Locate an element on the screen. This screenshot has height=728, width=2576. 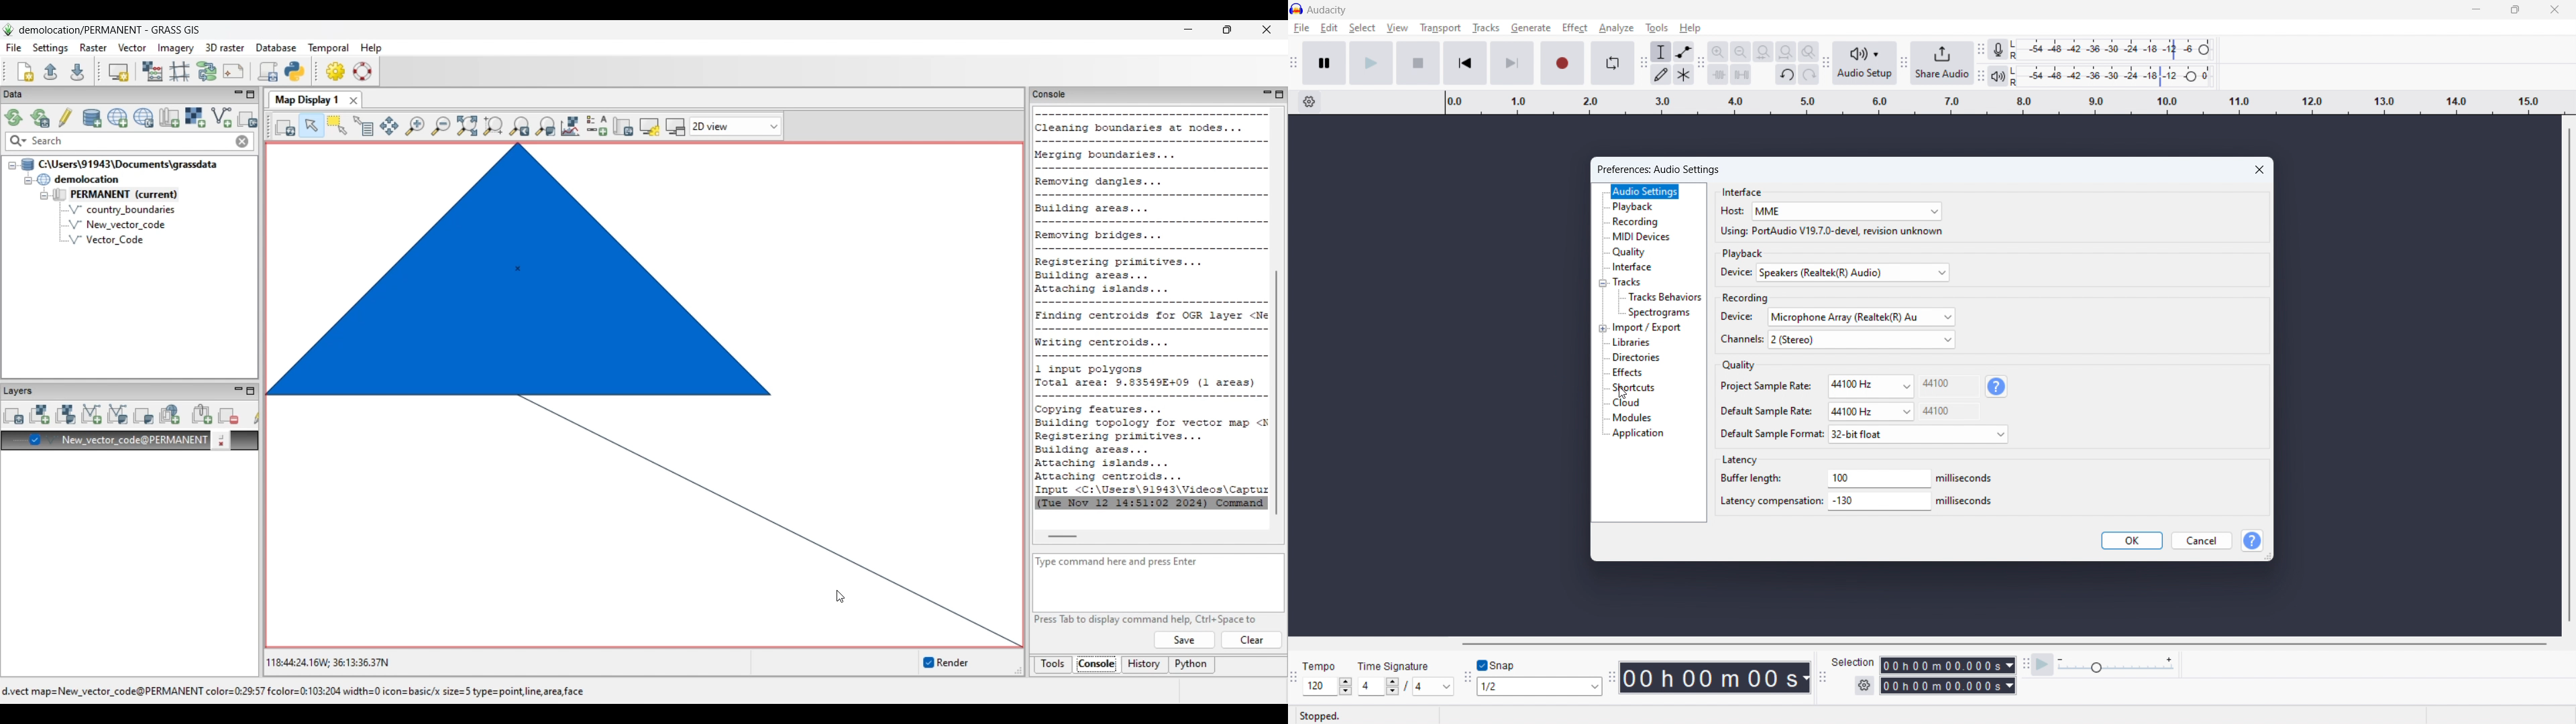
Header to change playback level is located at coordinates (2192, 76).